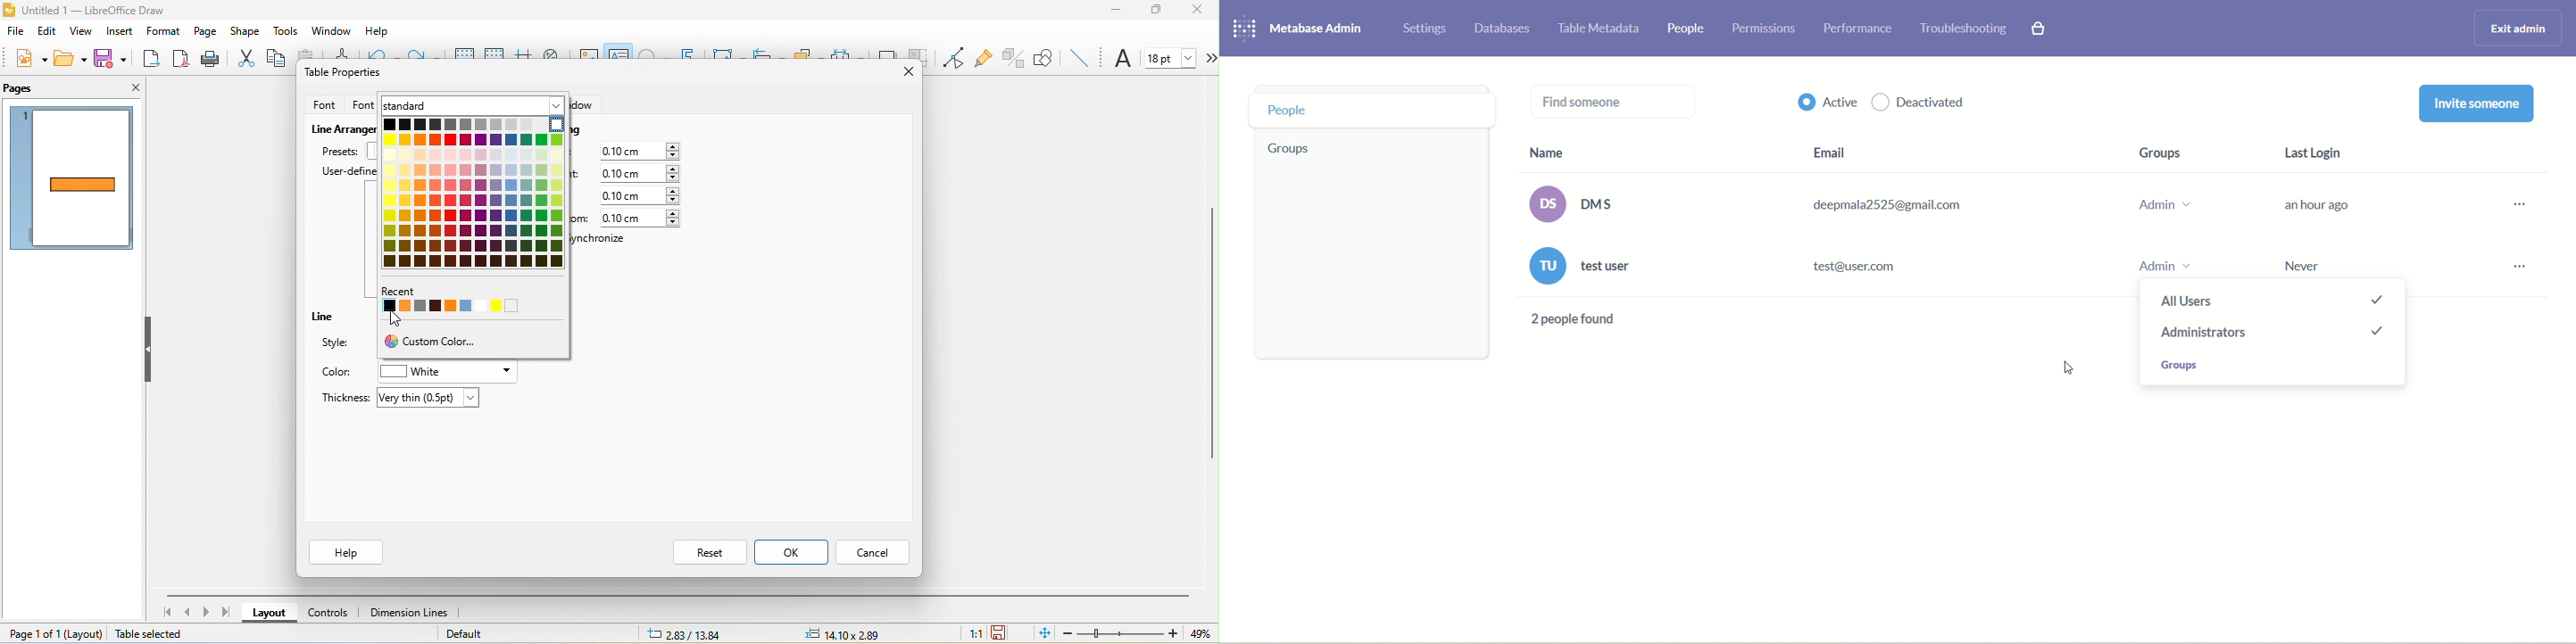  What do you see at coordinates (1043, 633) in the screenshot?
I see `fit page to current window` at bounding box center [1043, 633].